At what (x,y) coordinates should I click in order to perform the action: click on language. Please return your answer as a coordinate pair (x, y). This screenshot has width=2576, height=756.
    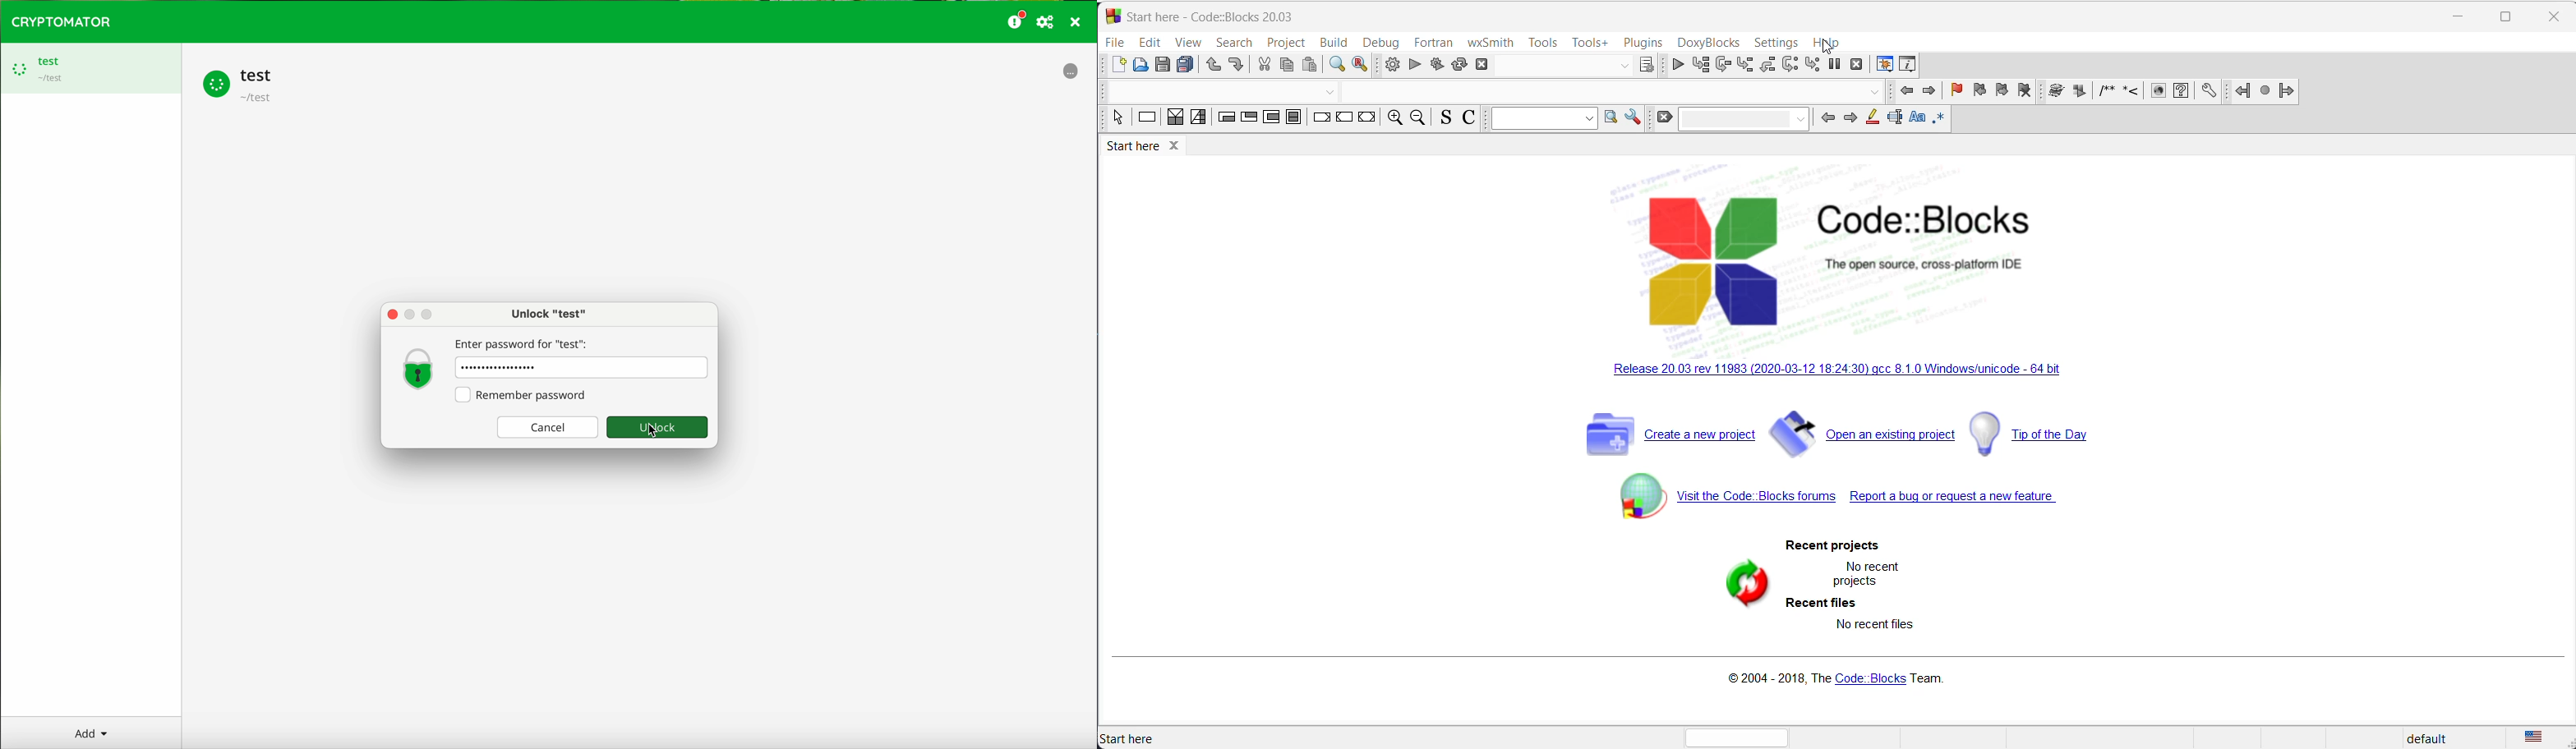
    Looking at the image, I should click on (2543, 738).